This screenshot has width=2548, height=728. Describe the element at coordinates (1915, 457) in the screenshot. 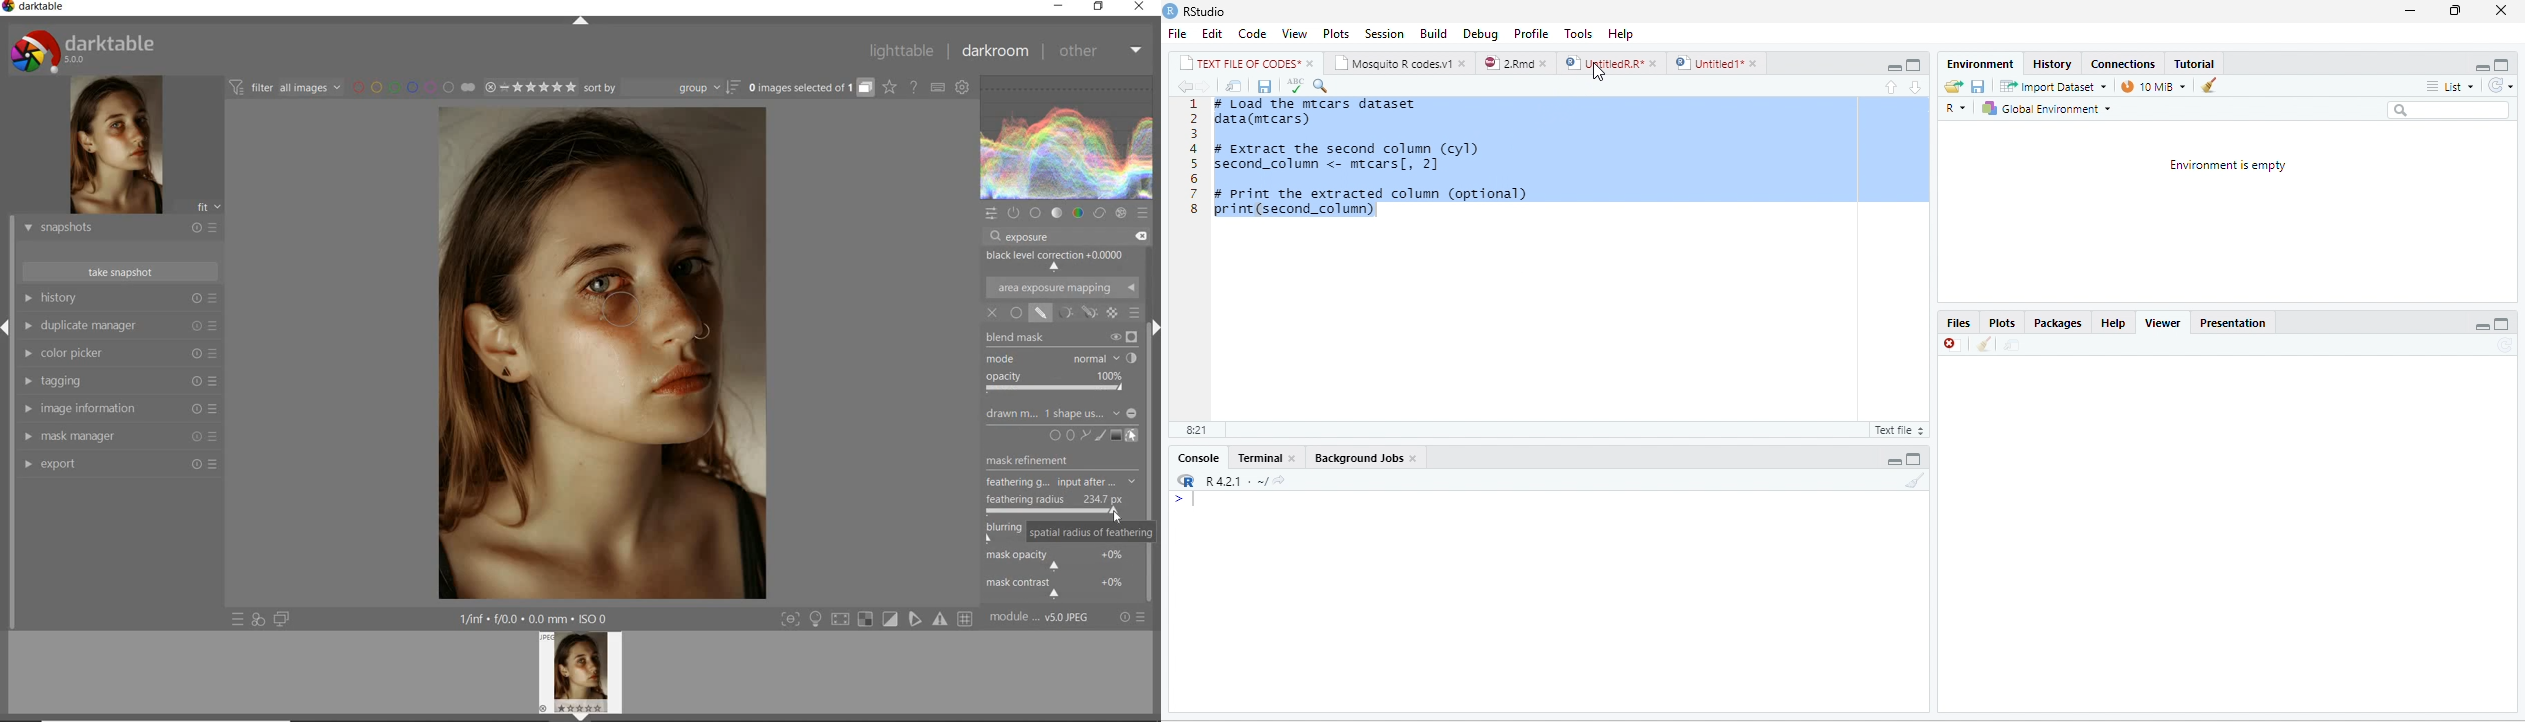

I see `maximize` at that location.